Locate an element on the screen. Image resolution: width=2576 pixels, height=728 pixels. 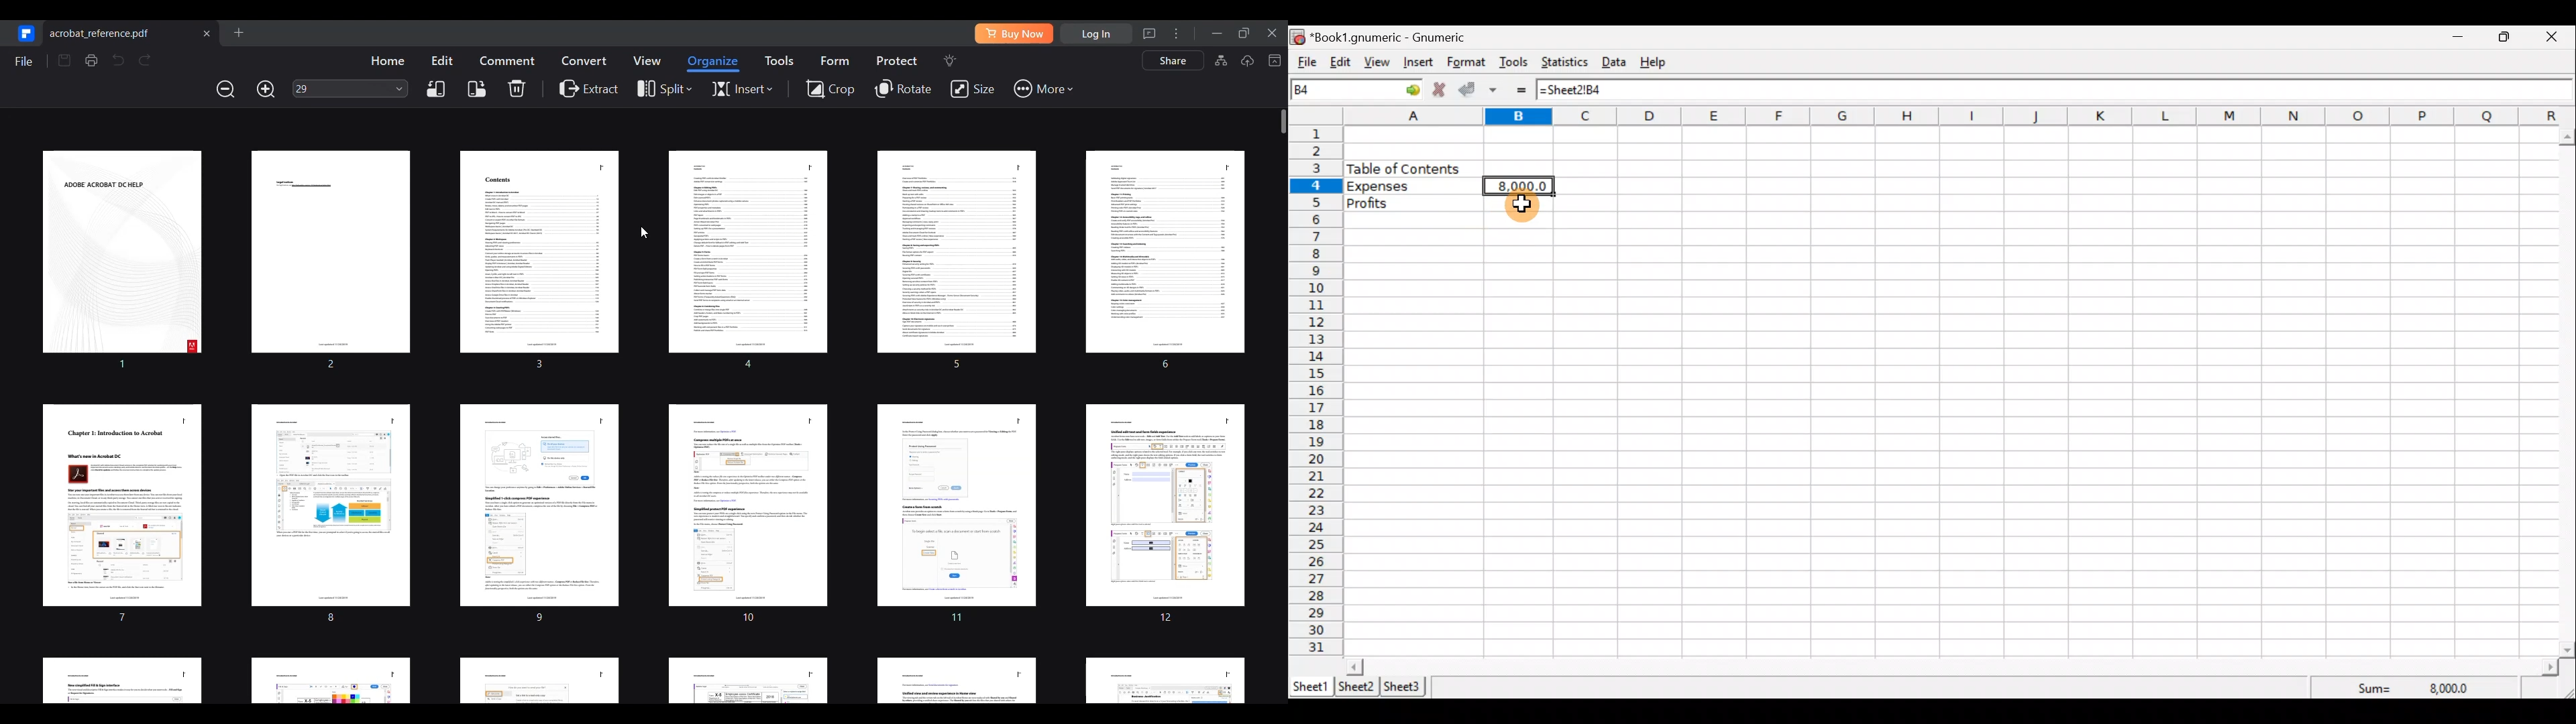
Help is located at coordinates (1660, 62).